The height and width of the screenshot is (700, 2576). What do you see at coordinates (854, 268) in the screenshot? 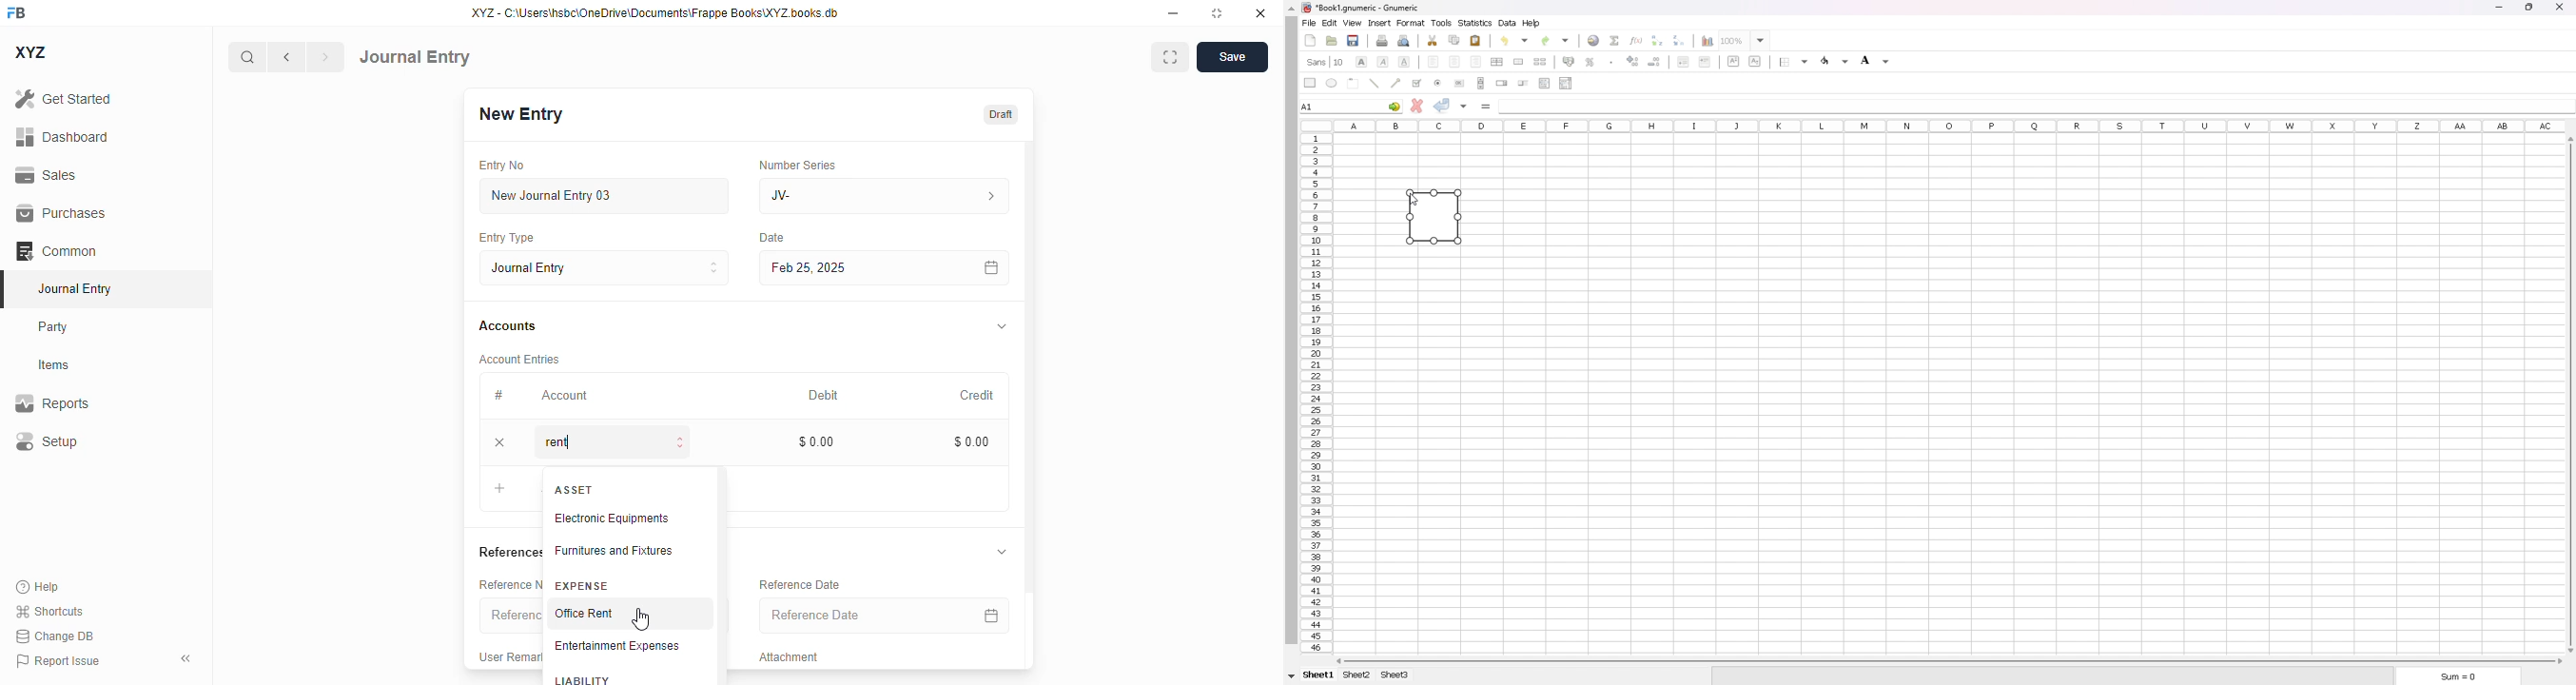
I see `feb 25, 2025` at bounding box center [854, 268].